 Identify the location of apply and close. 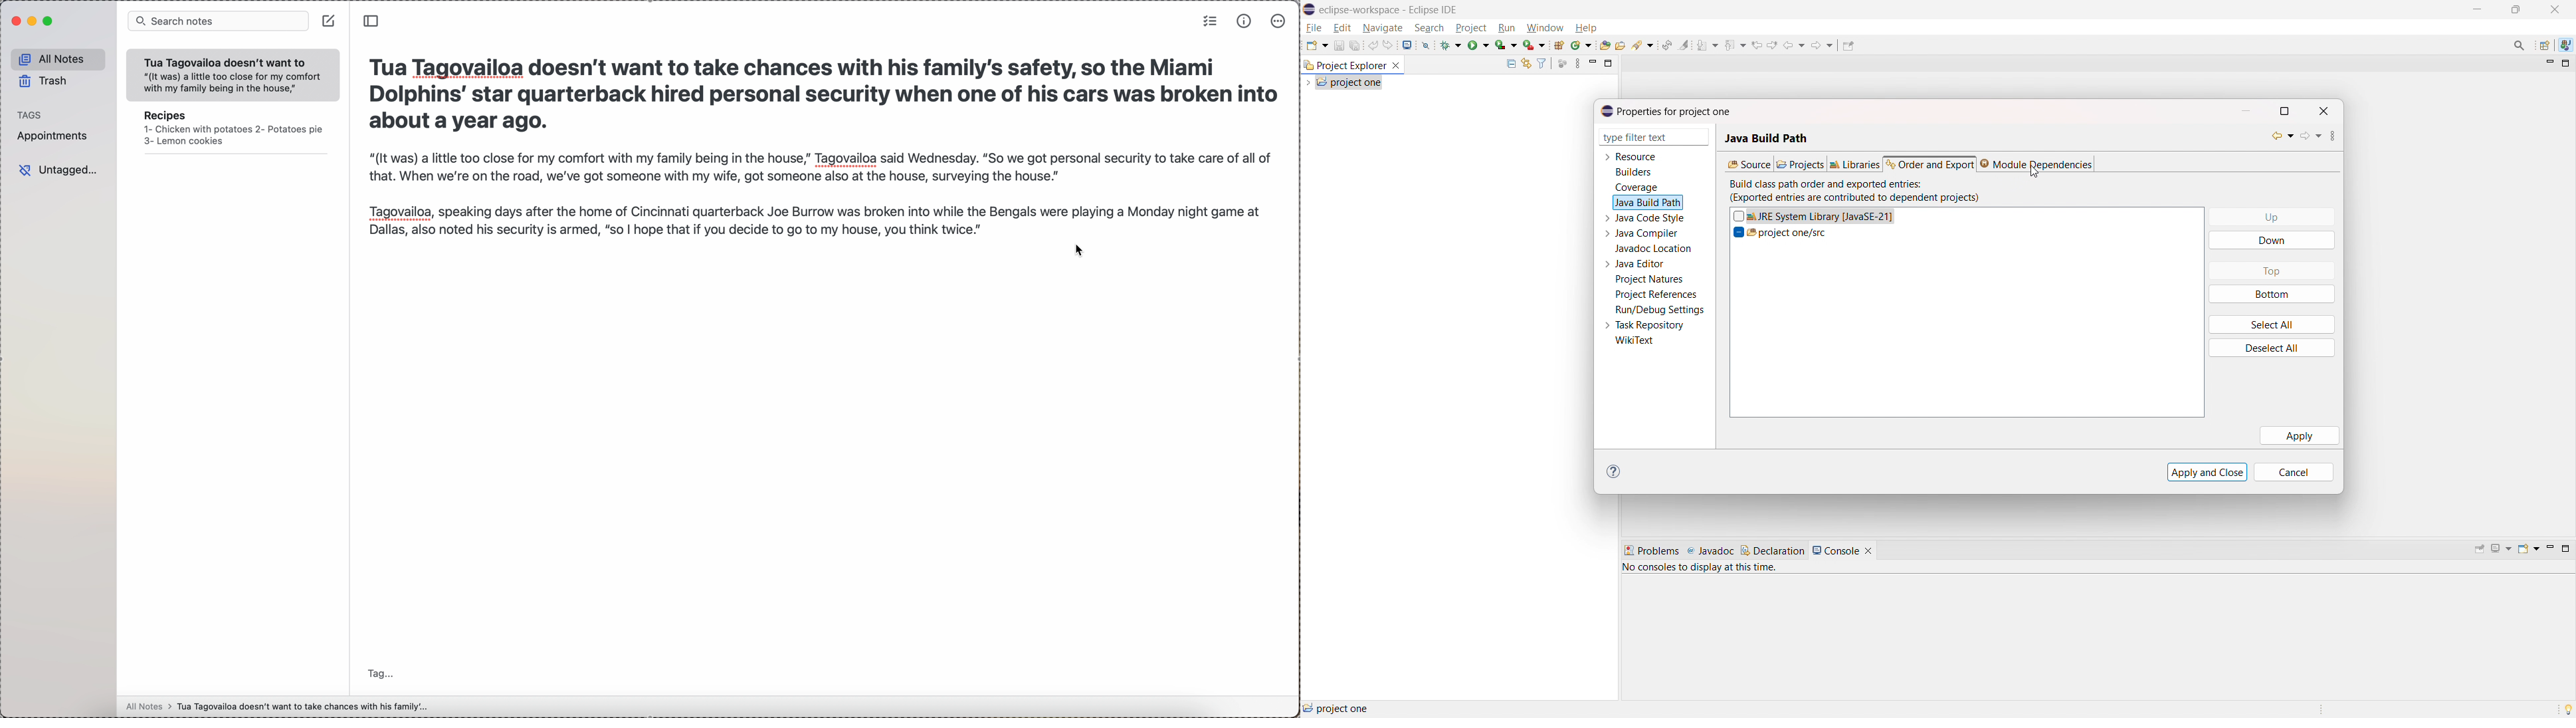
(2207, 471).